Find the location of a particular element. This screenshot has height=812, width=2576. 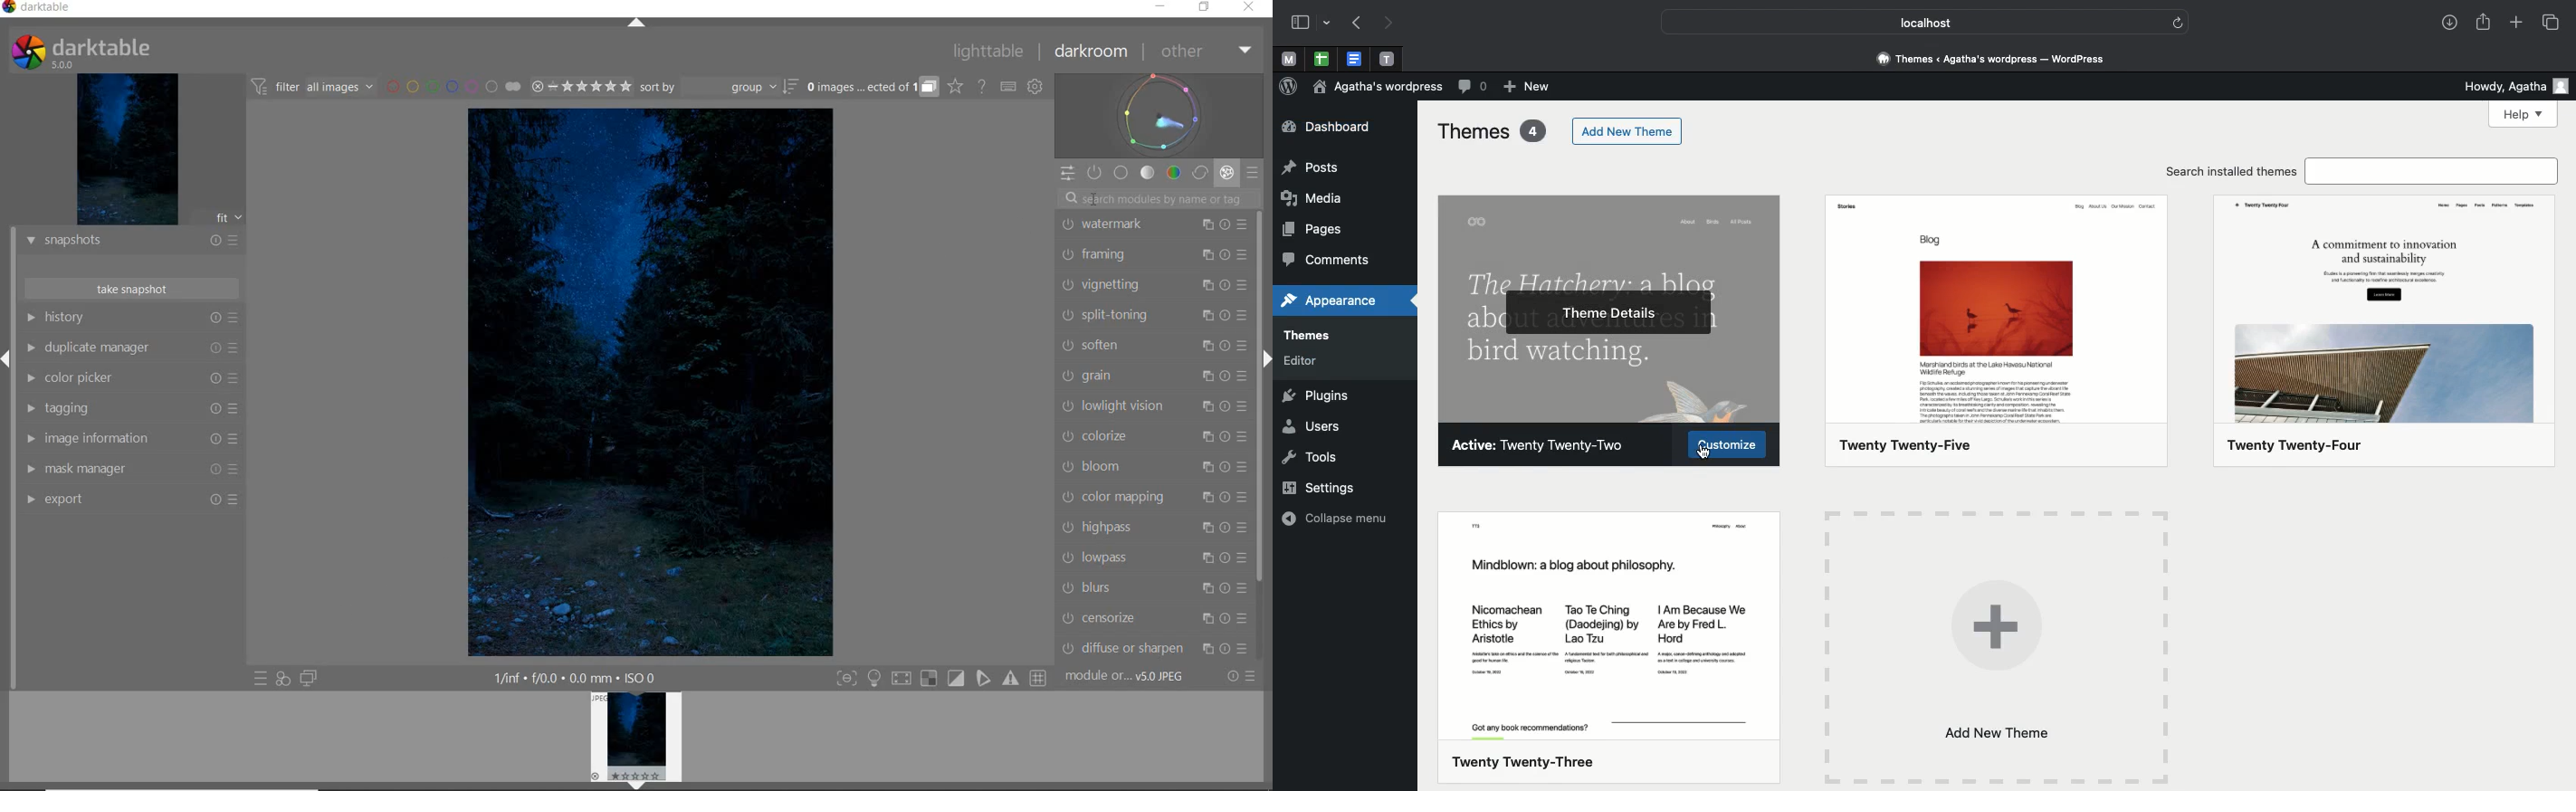

RESTORE is located at coordinates (1205, 8).